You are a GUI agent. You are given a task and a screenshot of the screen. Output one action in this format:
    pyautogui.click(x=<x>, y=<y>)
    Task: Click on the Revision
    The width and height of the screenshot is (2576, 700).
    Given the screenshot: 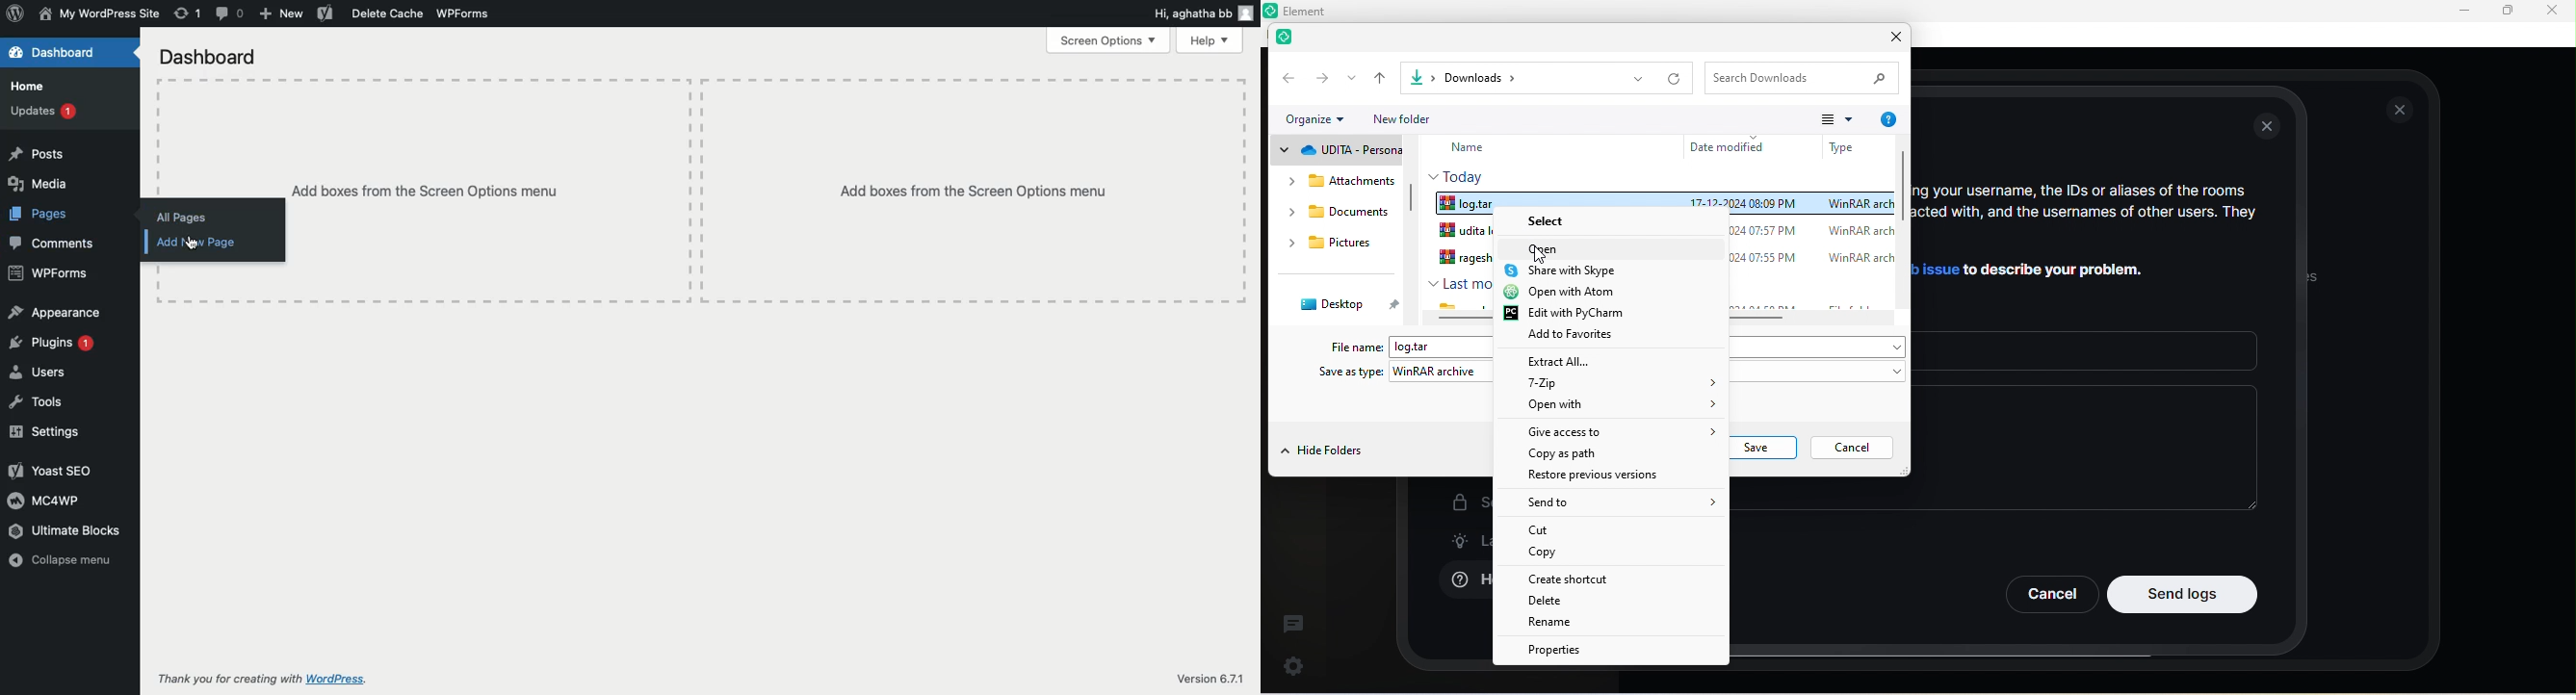 What is the action you would take?
    pyautogui.click(x=187, y=12)
    